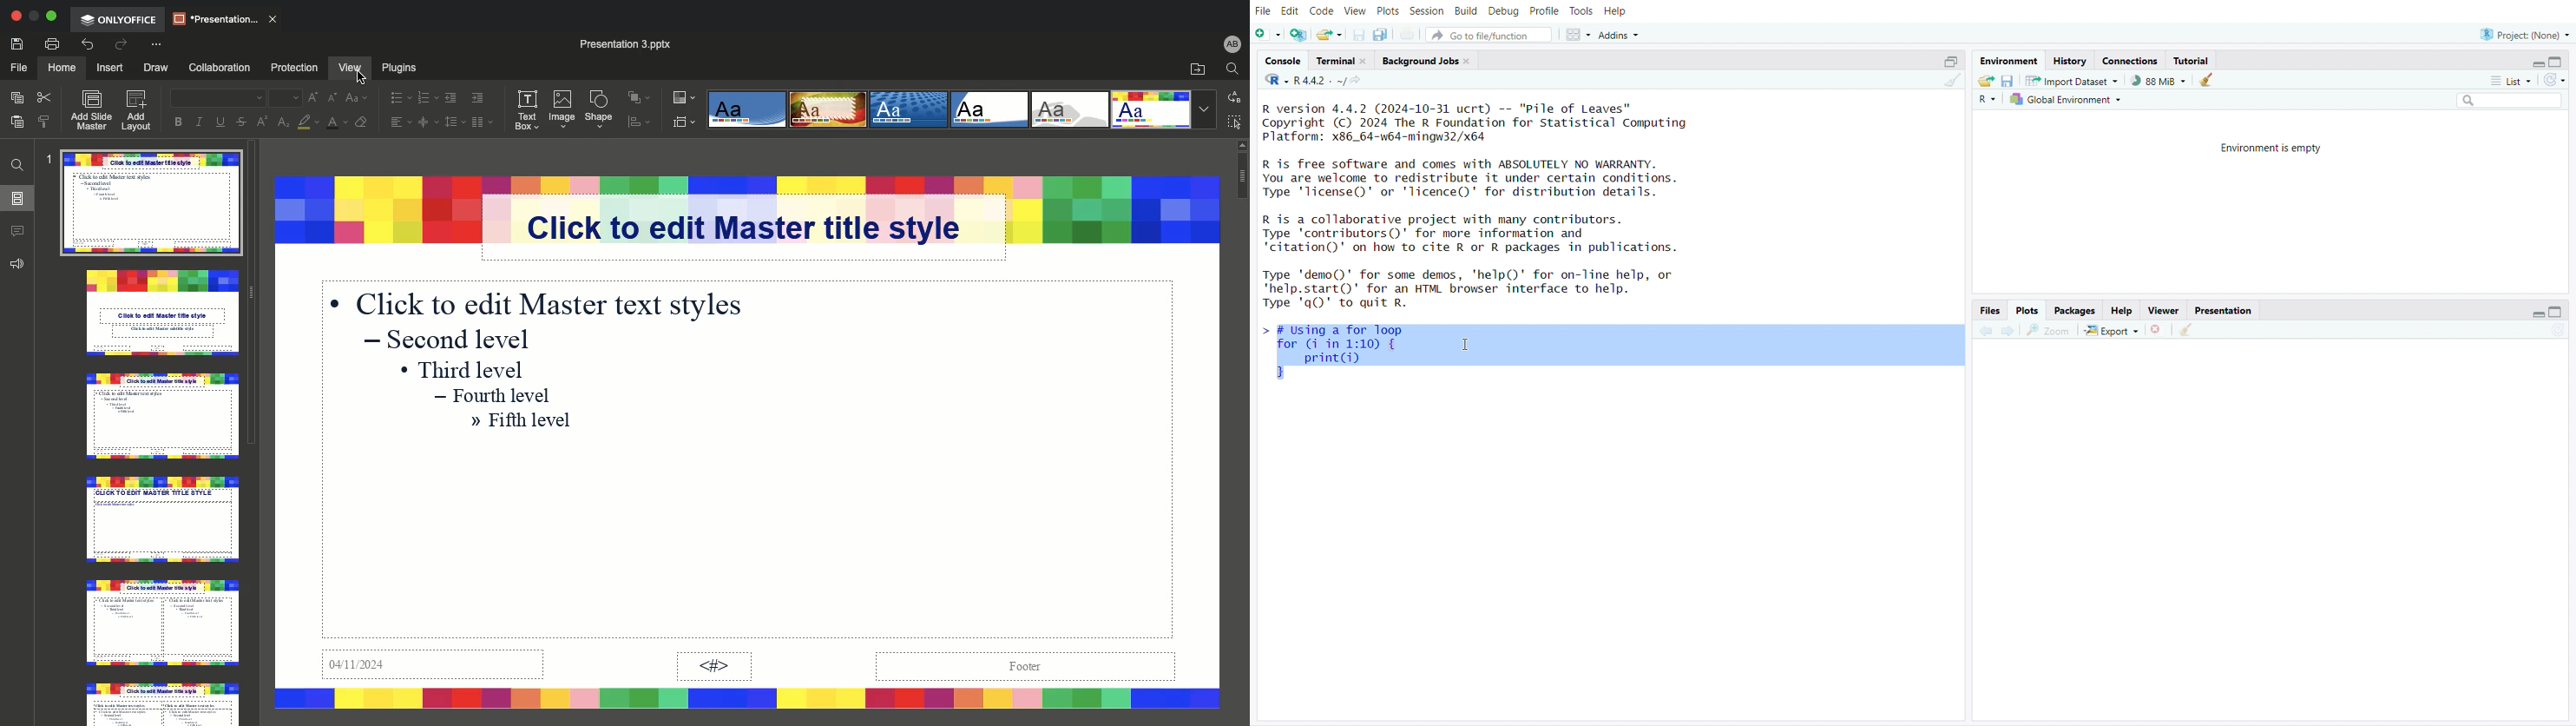  I want to click on expand, so click(2537, 315).